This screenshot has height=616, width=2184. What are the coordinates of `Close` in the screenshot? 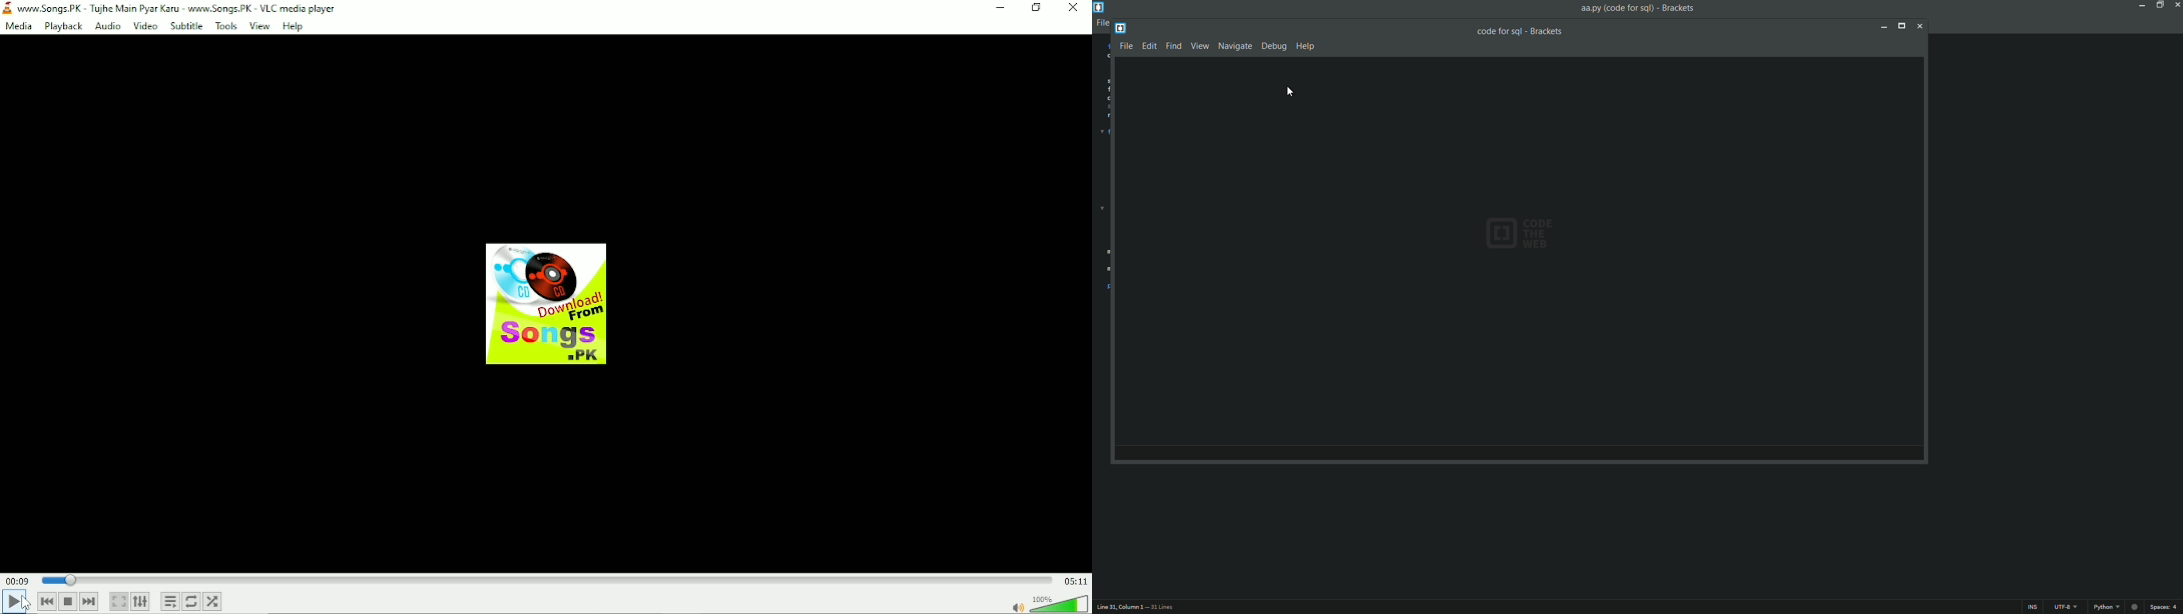 It's located at (1071, 11).